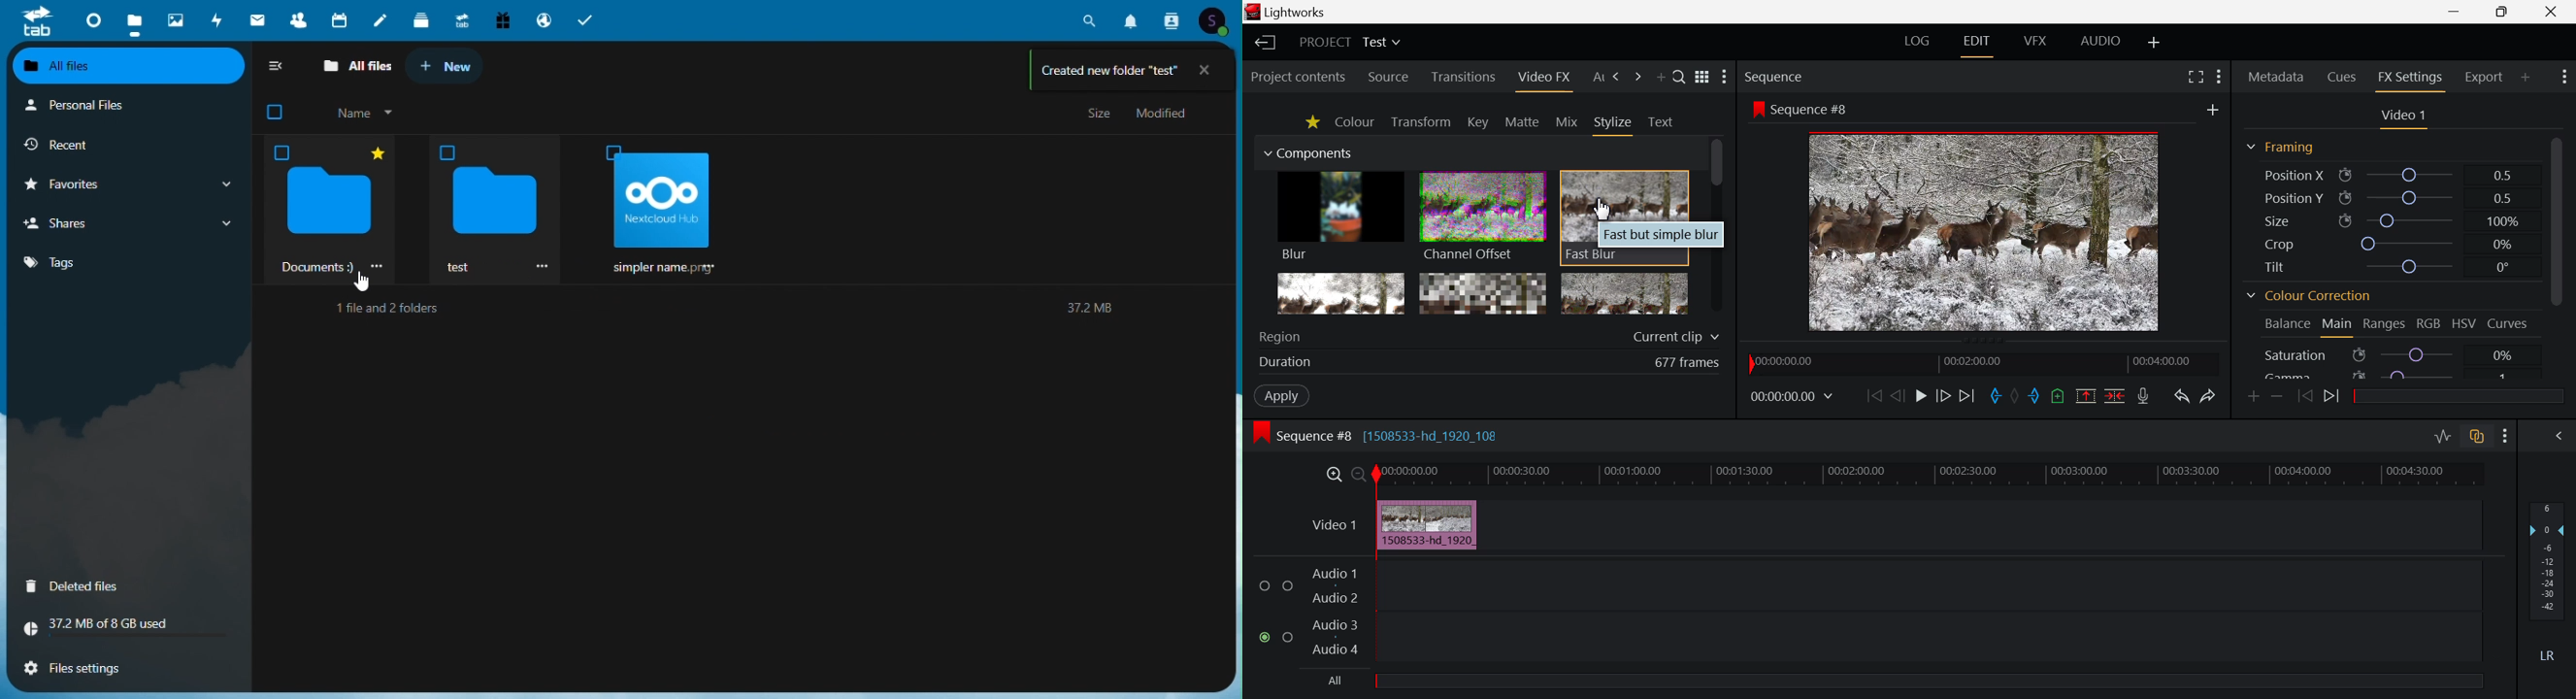 Image resolution: width=2576 pixels, height=700 pixels. What do you see at coordinates (2087, 397) in the screenshot?
I see `Remove marked section` at bounding box center [2087, 397].